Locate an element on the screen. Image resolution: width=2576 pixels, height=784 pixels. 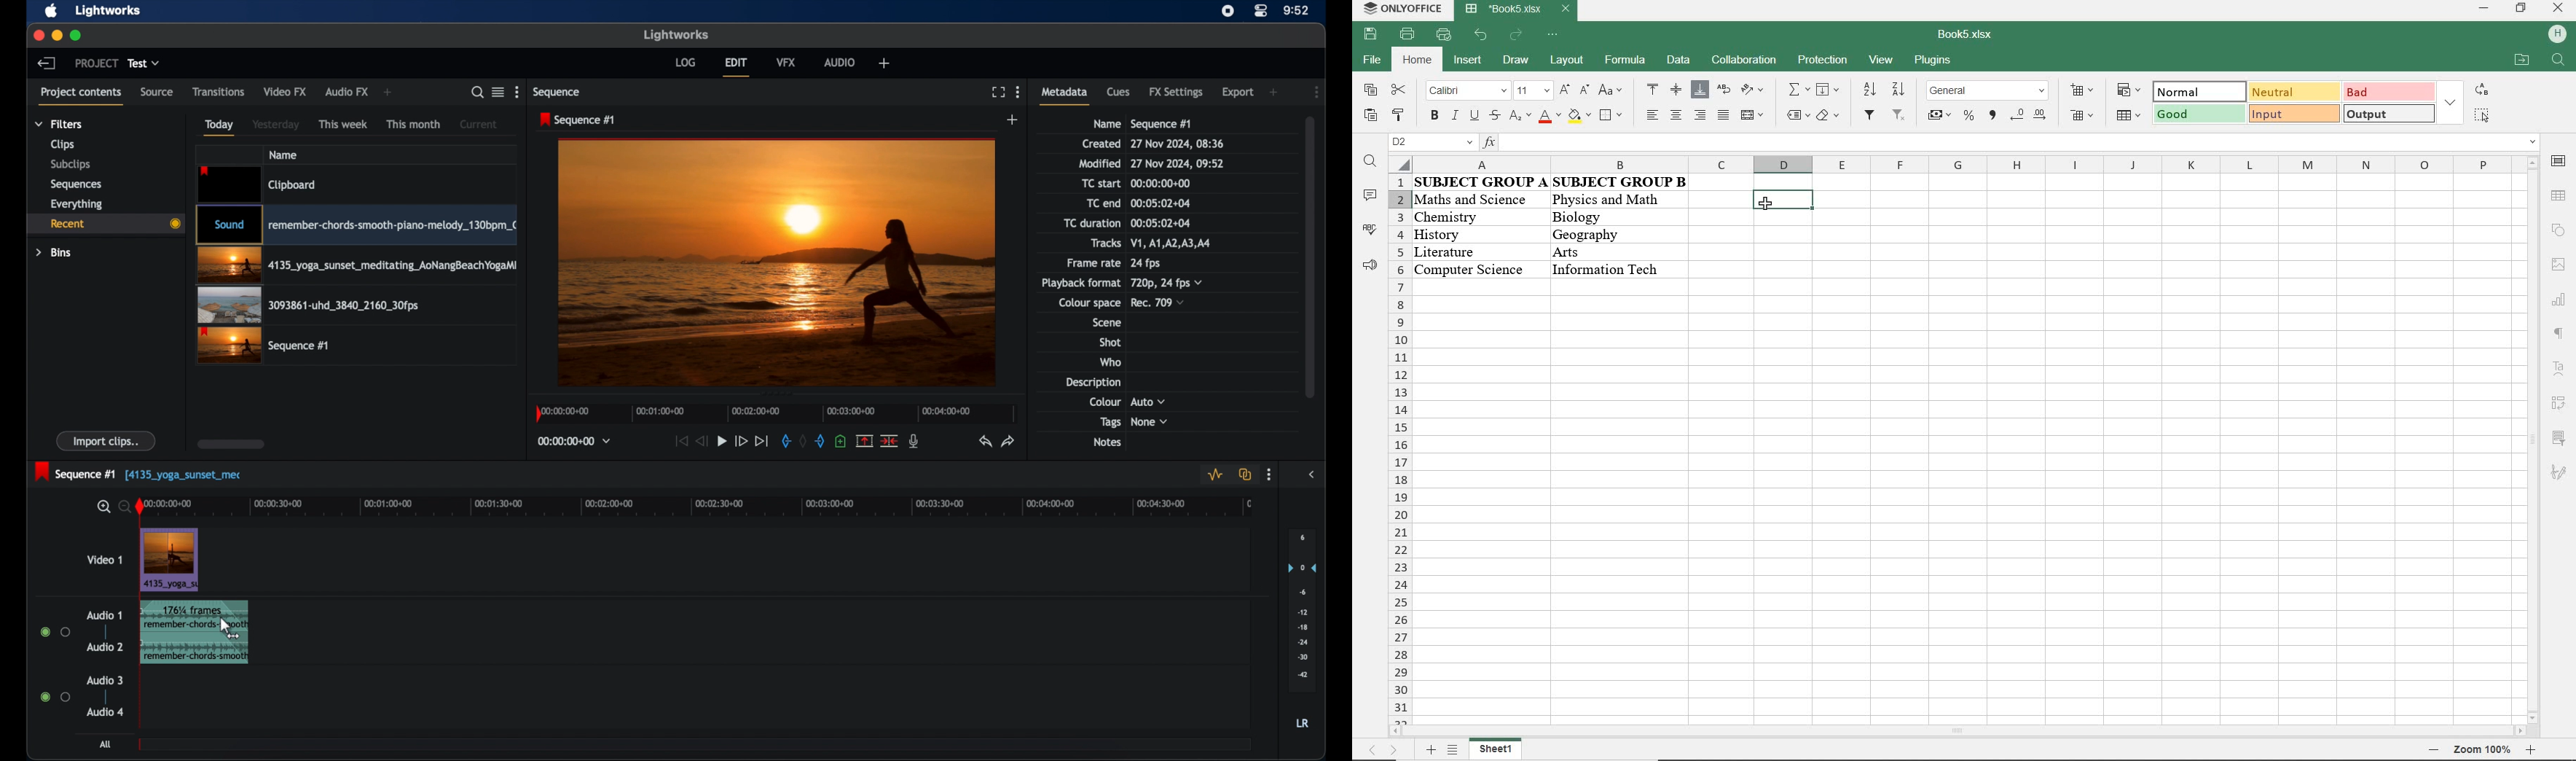
audio 3 is located at coordinates (105, 680).